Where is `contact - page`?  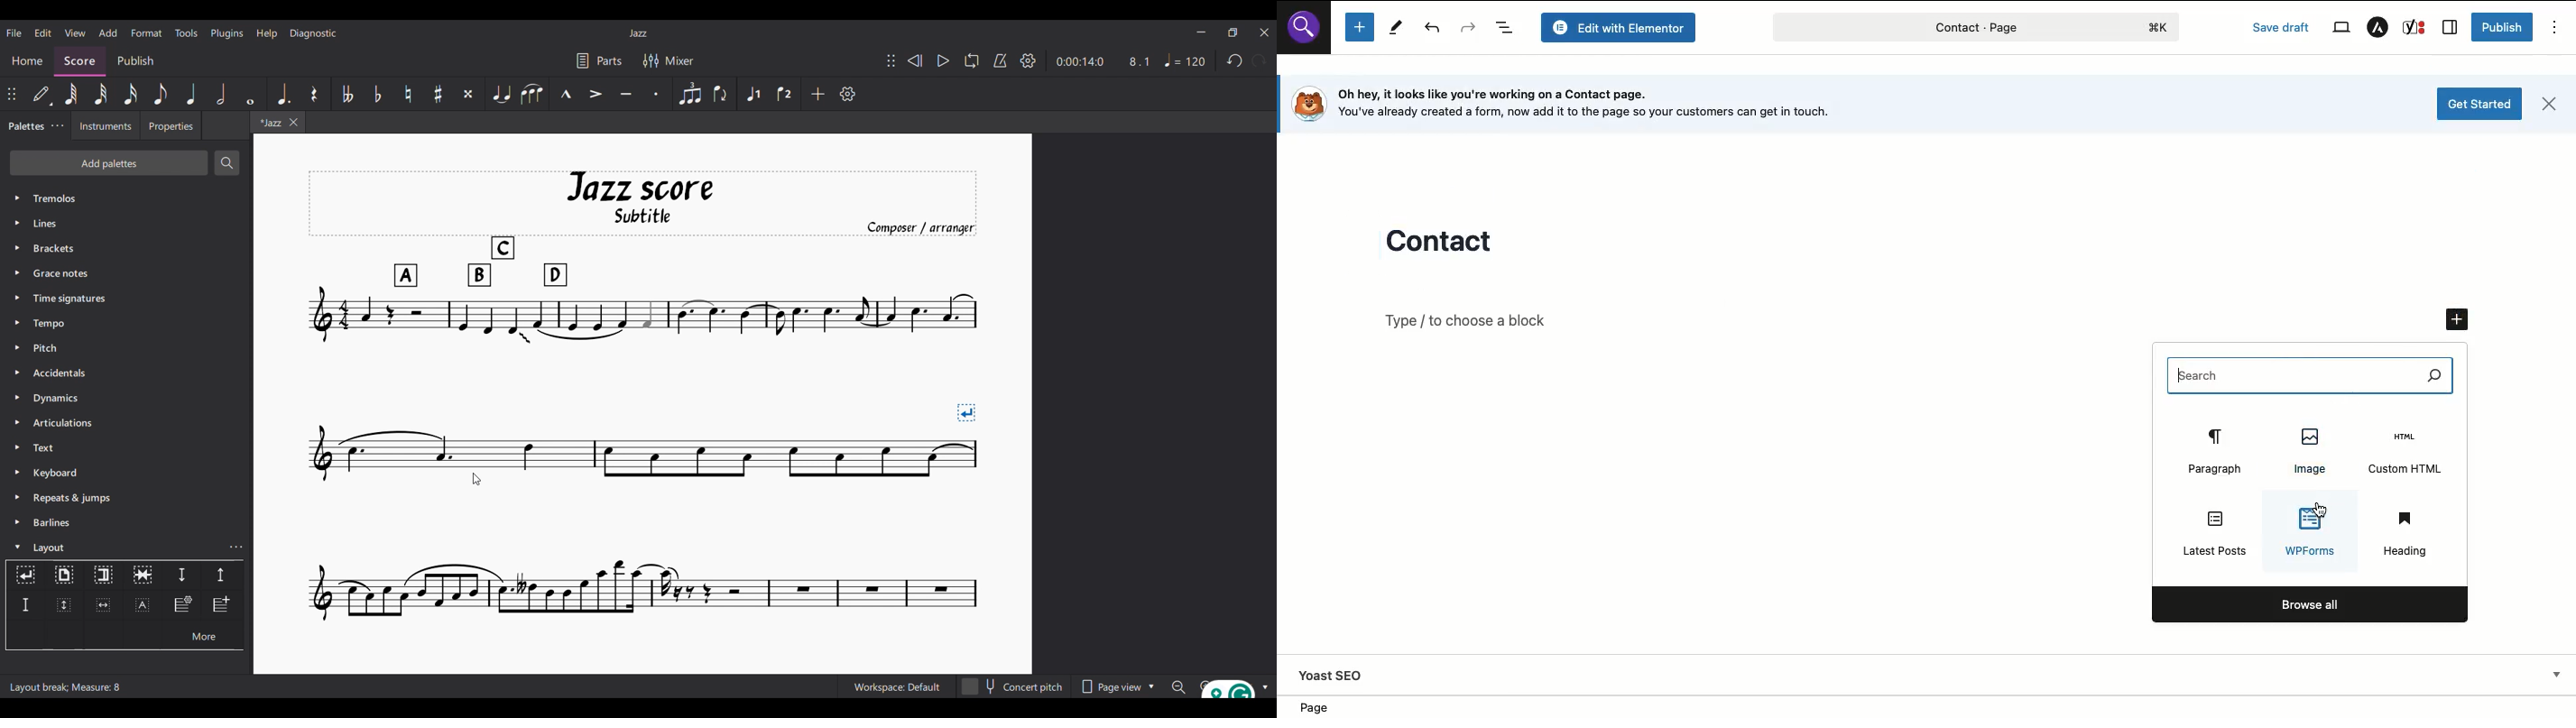
contact - page is located at coordinates (1914, 31).